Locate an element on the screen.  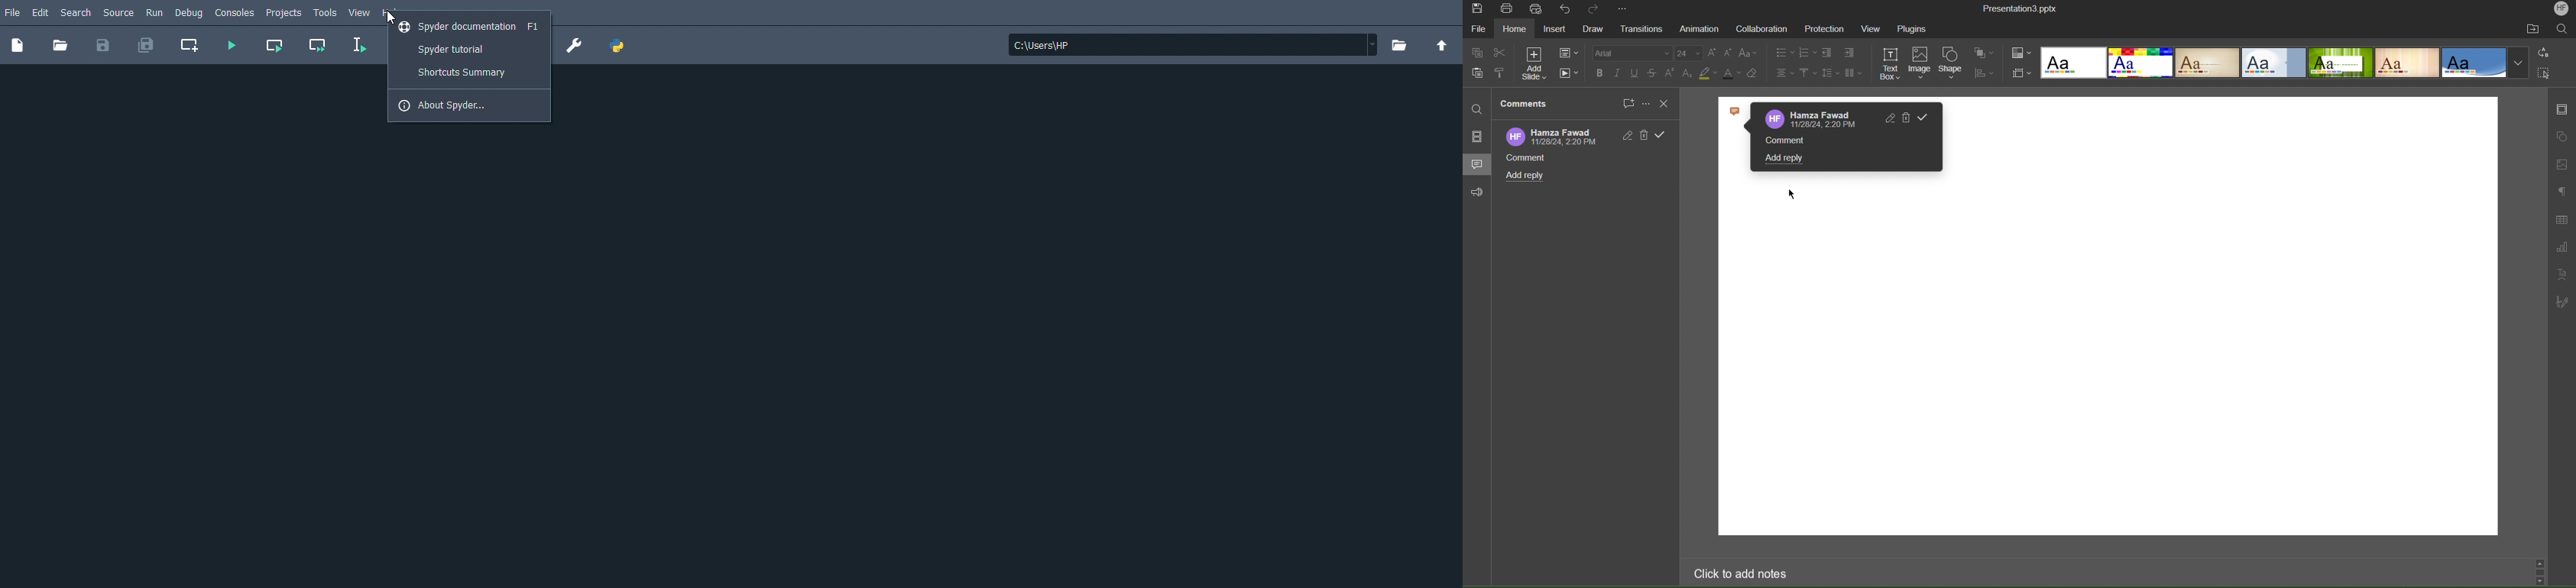
Comment is located at coordinates (1535, 158).